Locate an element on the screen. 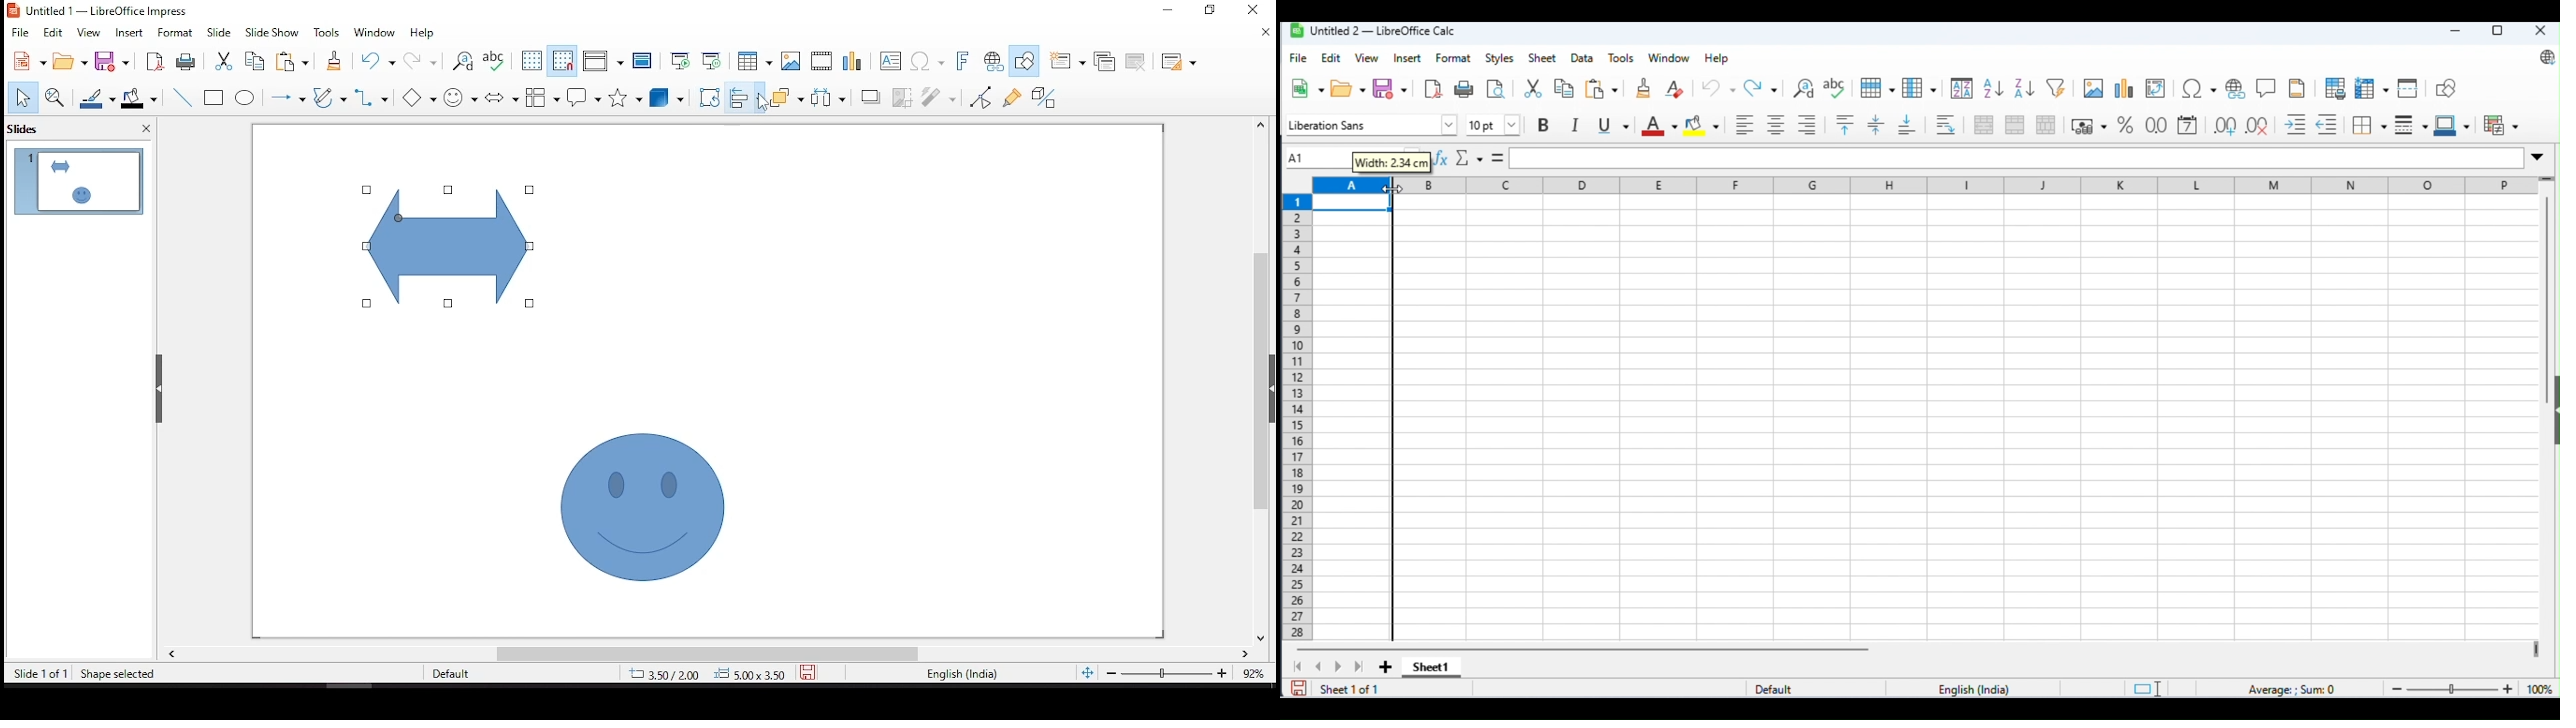 This screenshot has width=2576, height=728. copy is located at coordinates (256, 62).